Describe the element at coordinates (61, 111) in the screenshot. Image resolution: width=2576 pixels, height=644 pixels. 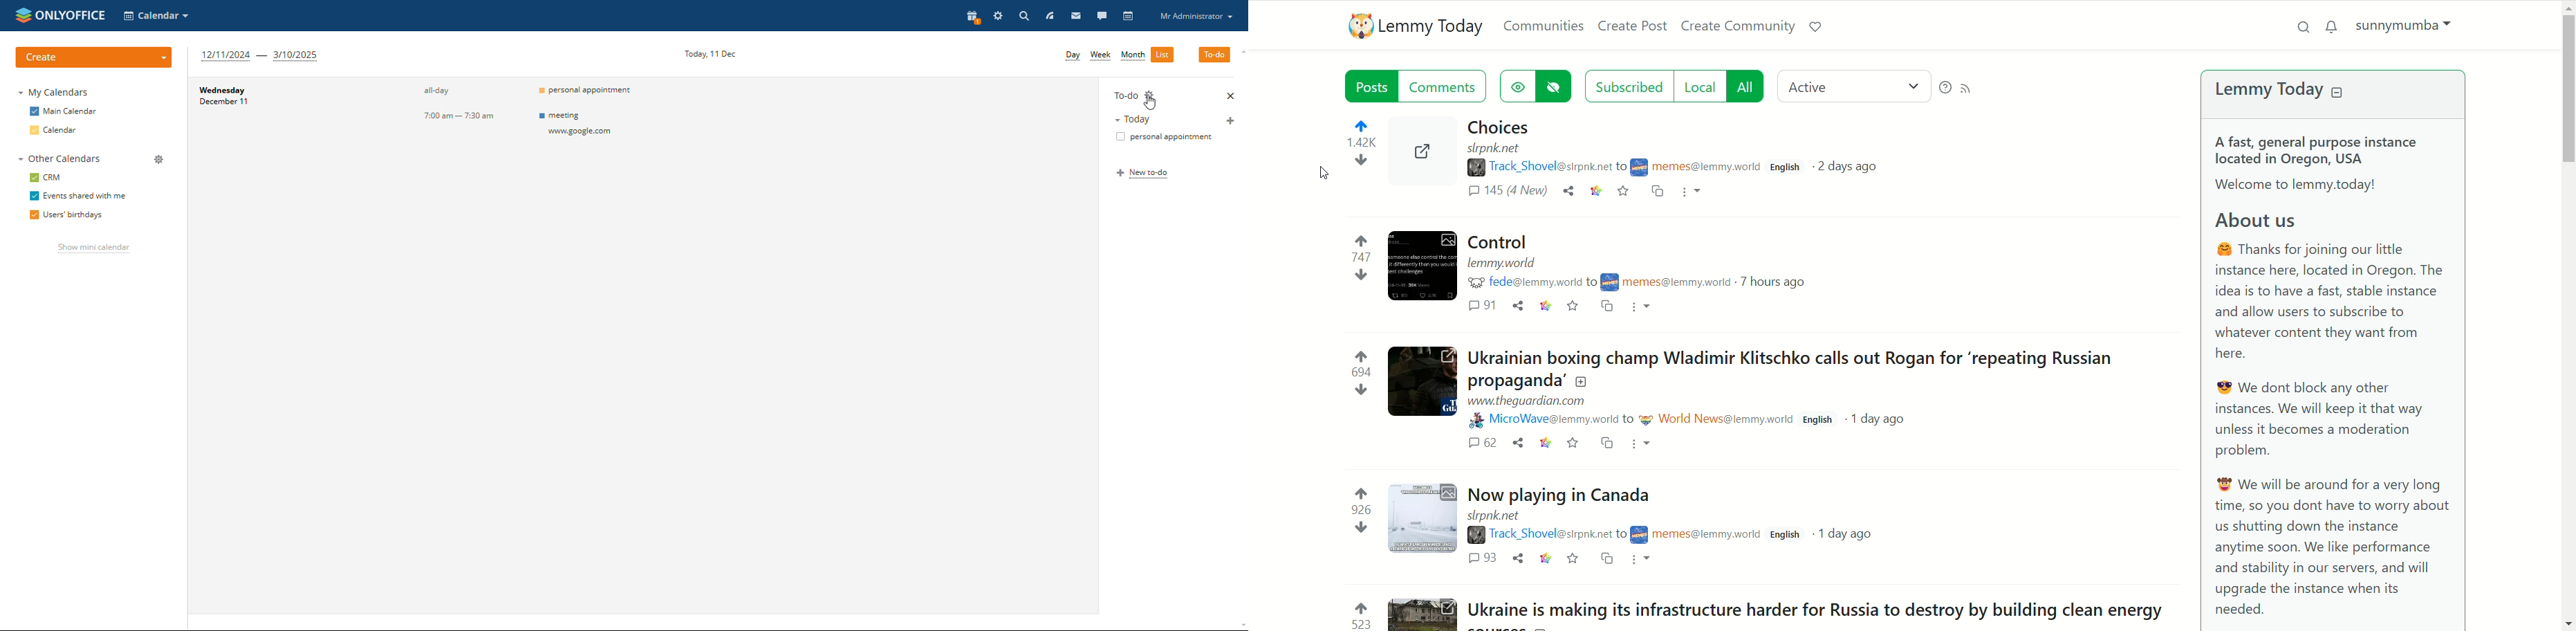
I see `main calendar` at that location.